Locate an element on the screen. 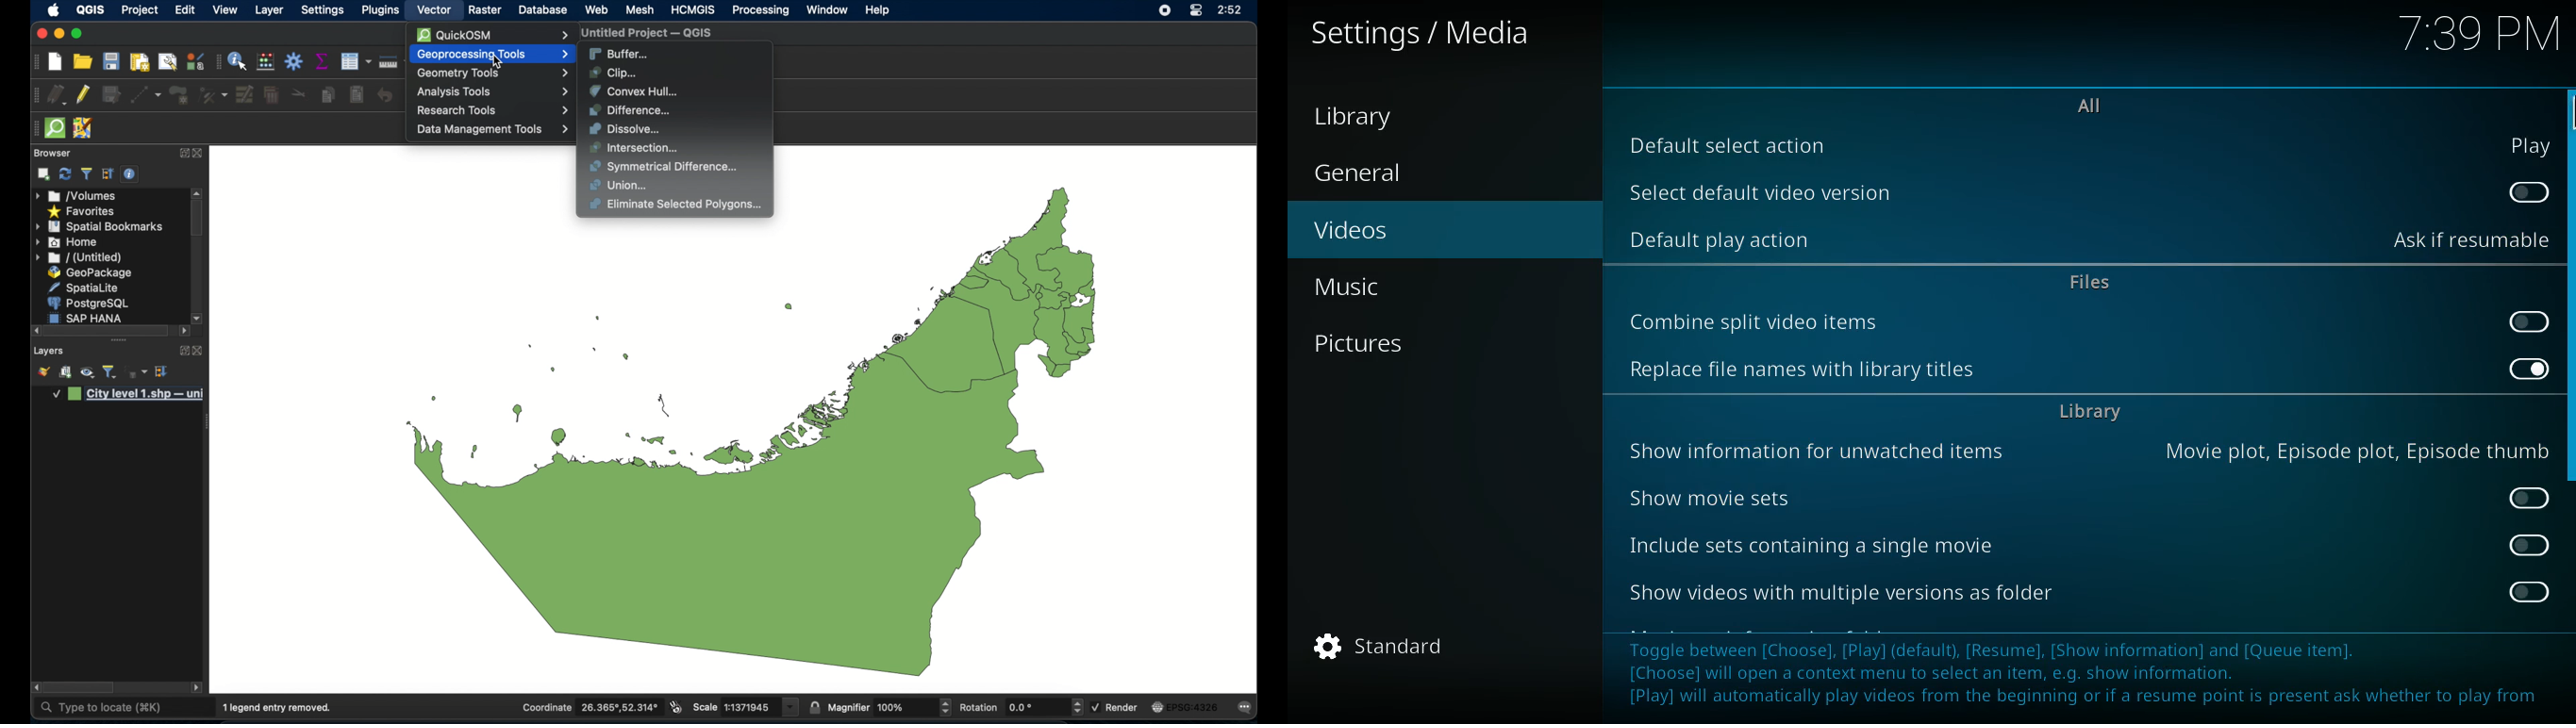  enable/disable properties widget is located at coordinates (129, 174).